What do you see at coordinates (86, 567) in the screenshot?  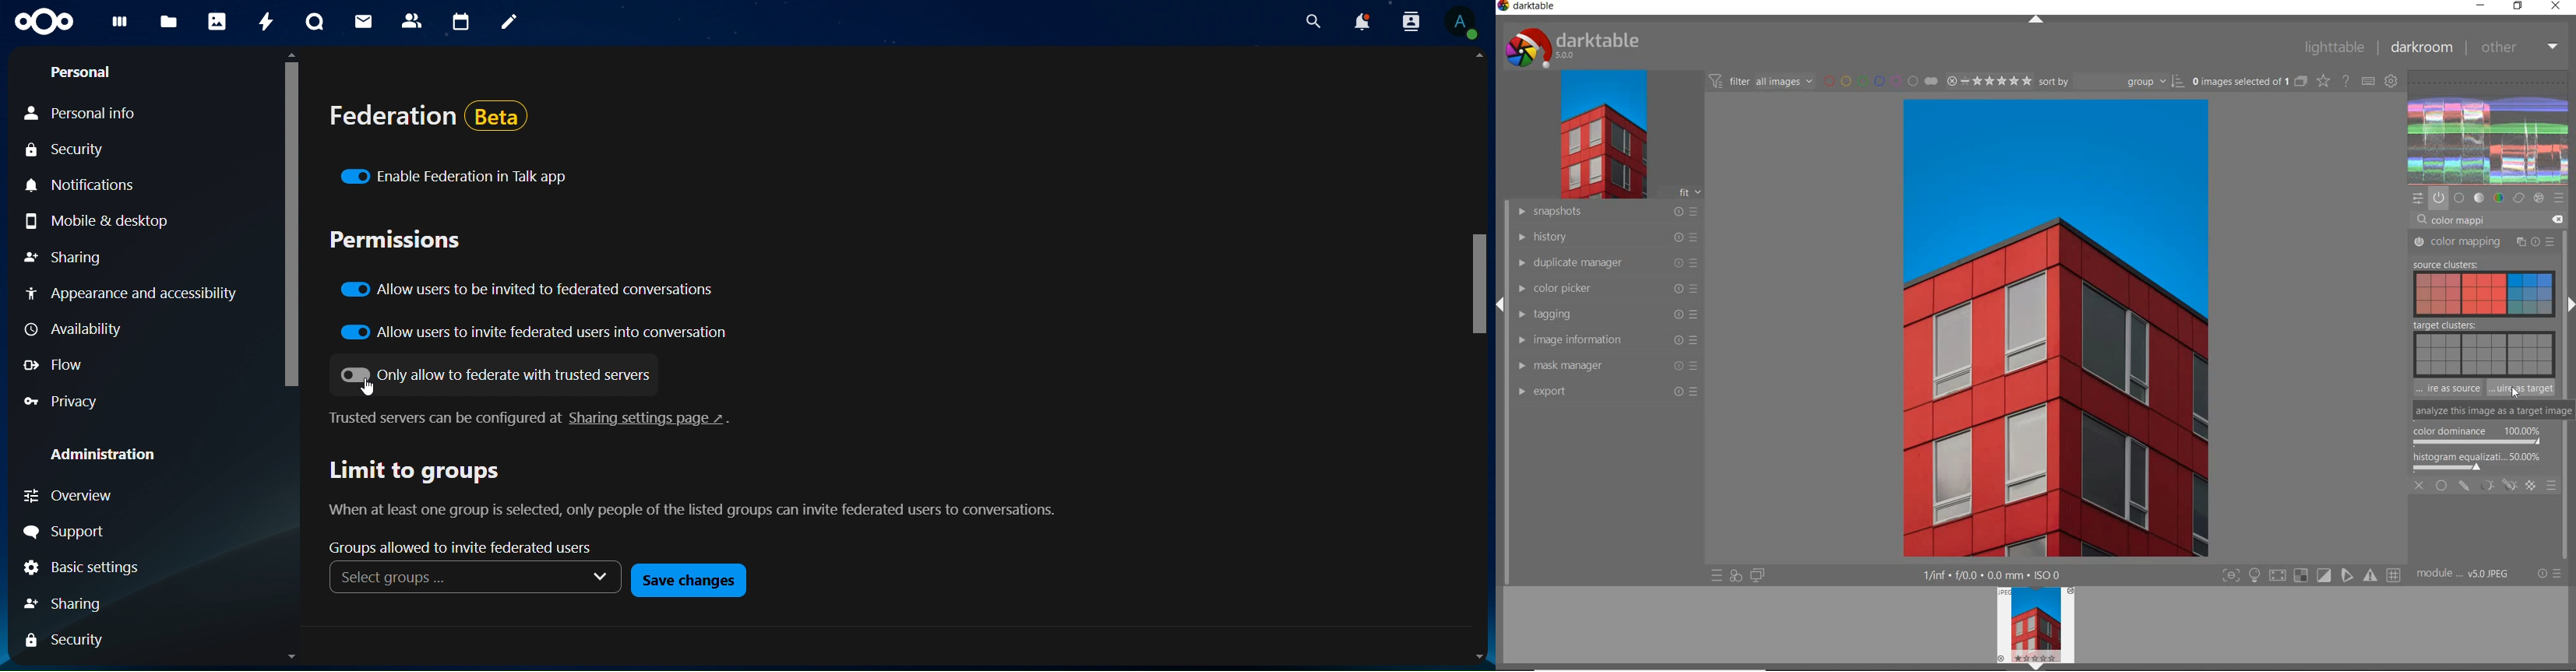 I see `Basic setting` at bounding box center [86, 567].